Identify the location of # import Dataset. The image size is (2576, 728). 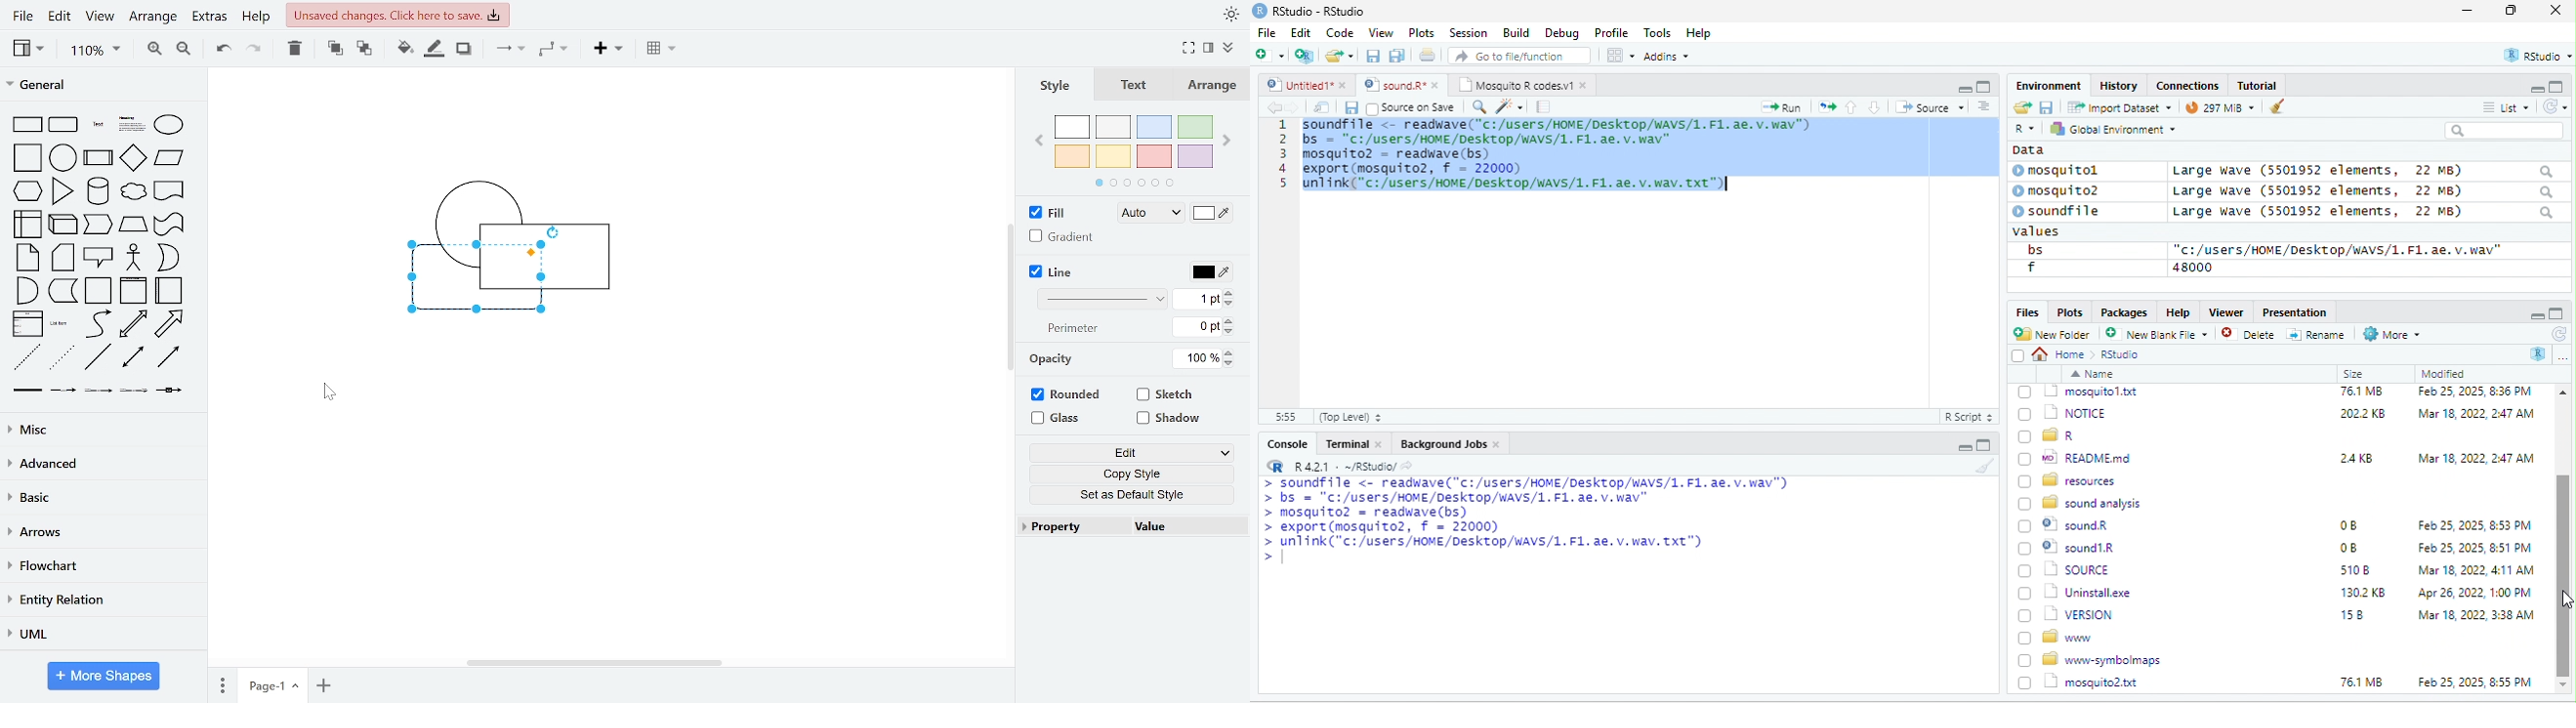
(2118, 106).